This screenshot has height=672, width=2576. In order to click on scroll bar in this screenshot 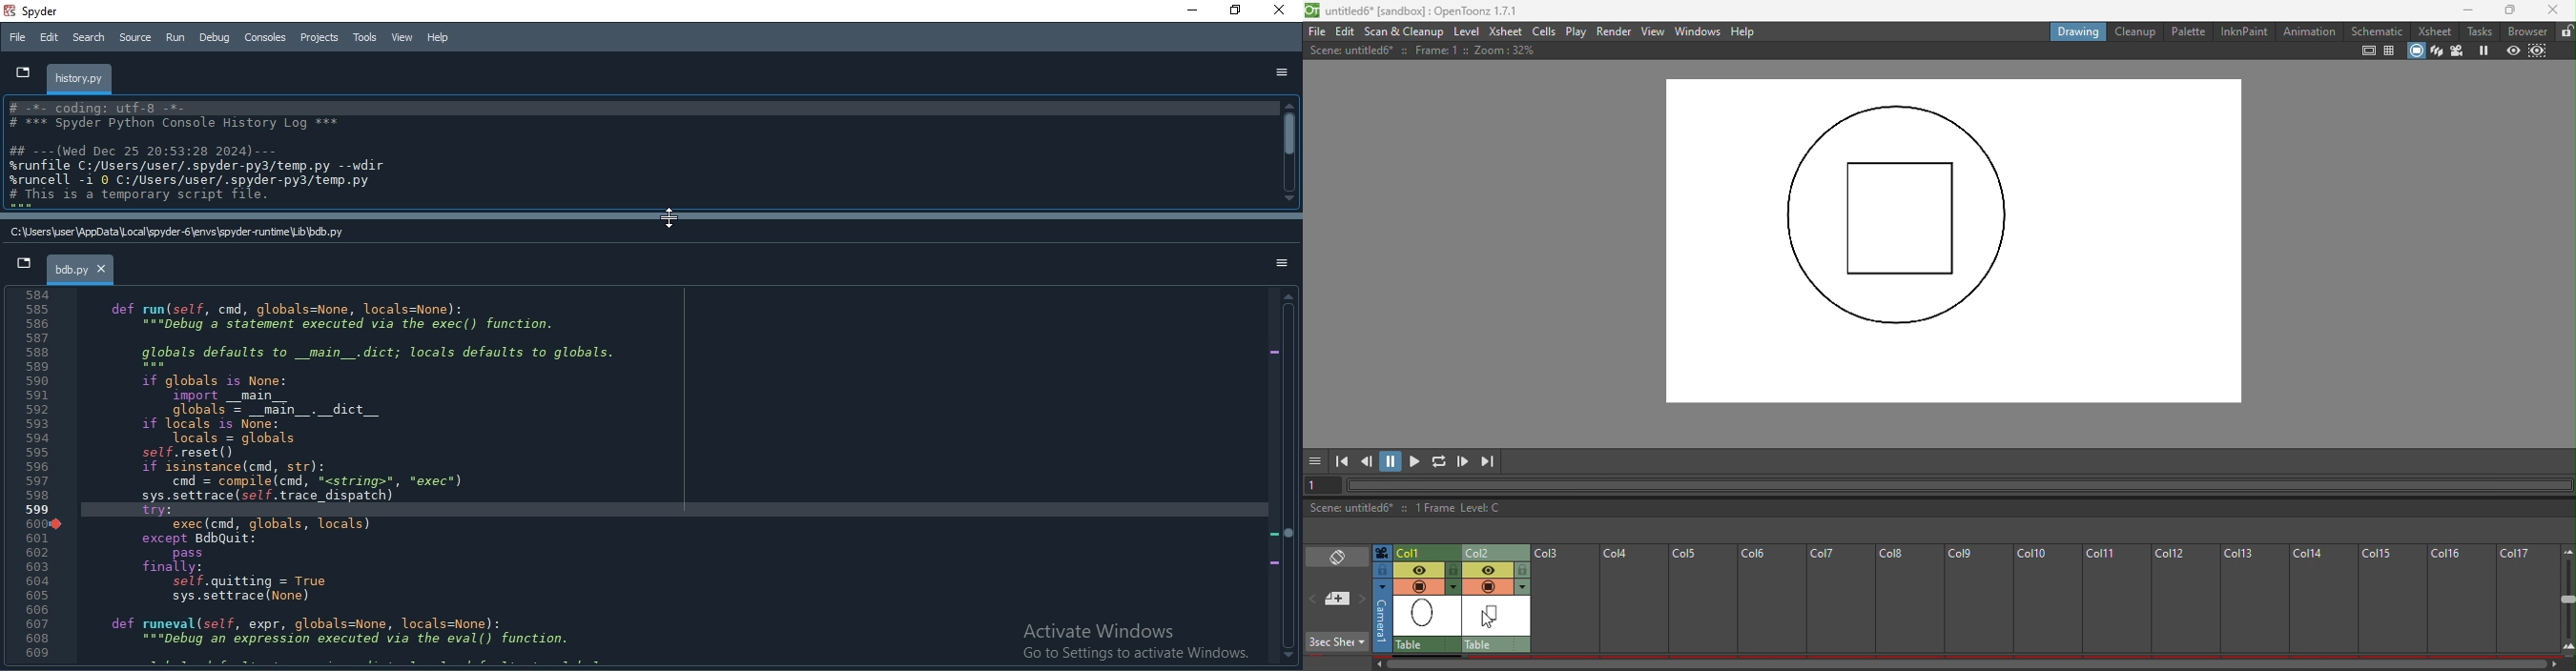, I will do `click(649, 217)`.